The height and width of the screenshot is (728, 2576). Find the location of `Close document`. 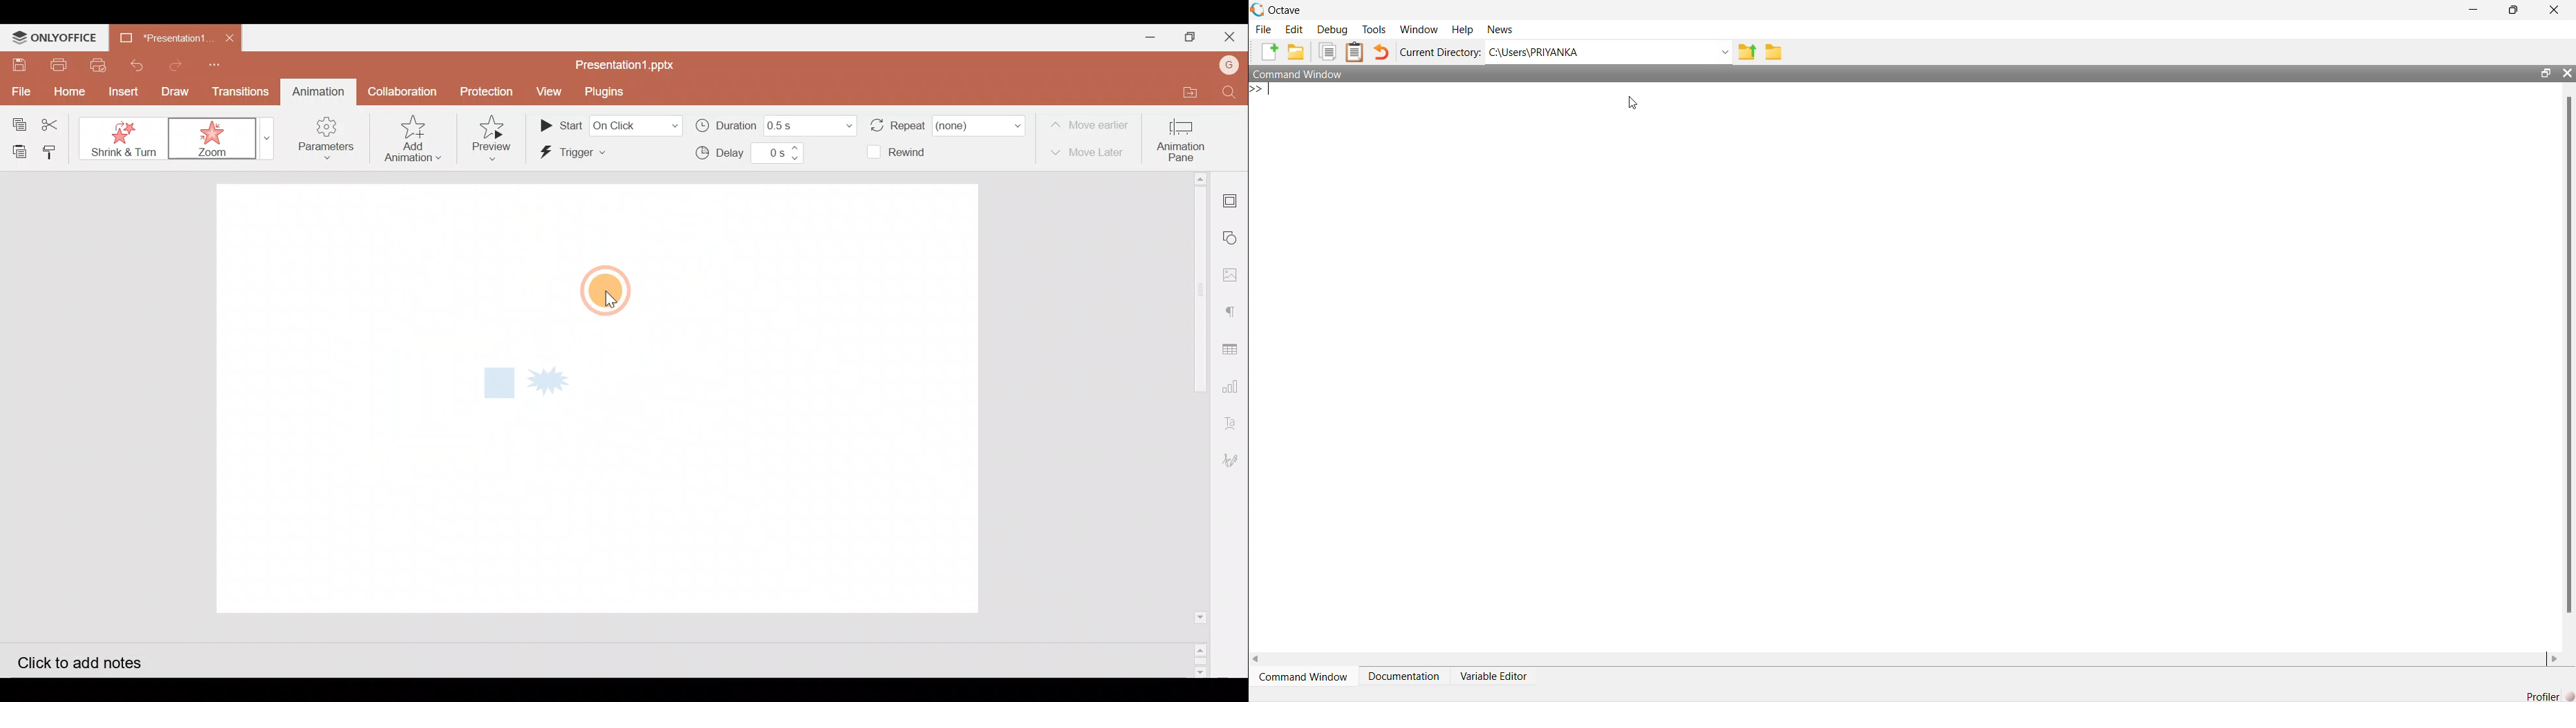

Close document is located at coordinates (227, 33).